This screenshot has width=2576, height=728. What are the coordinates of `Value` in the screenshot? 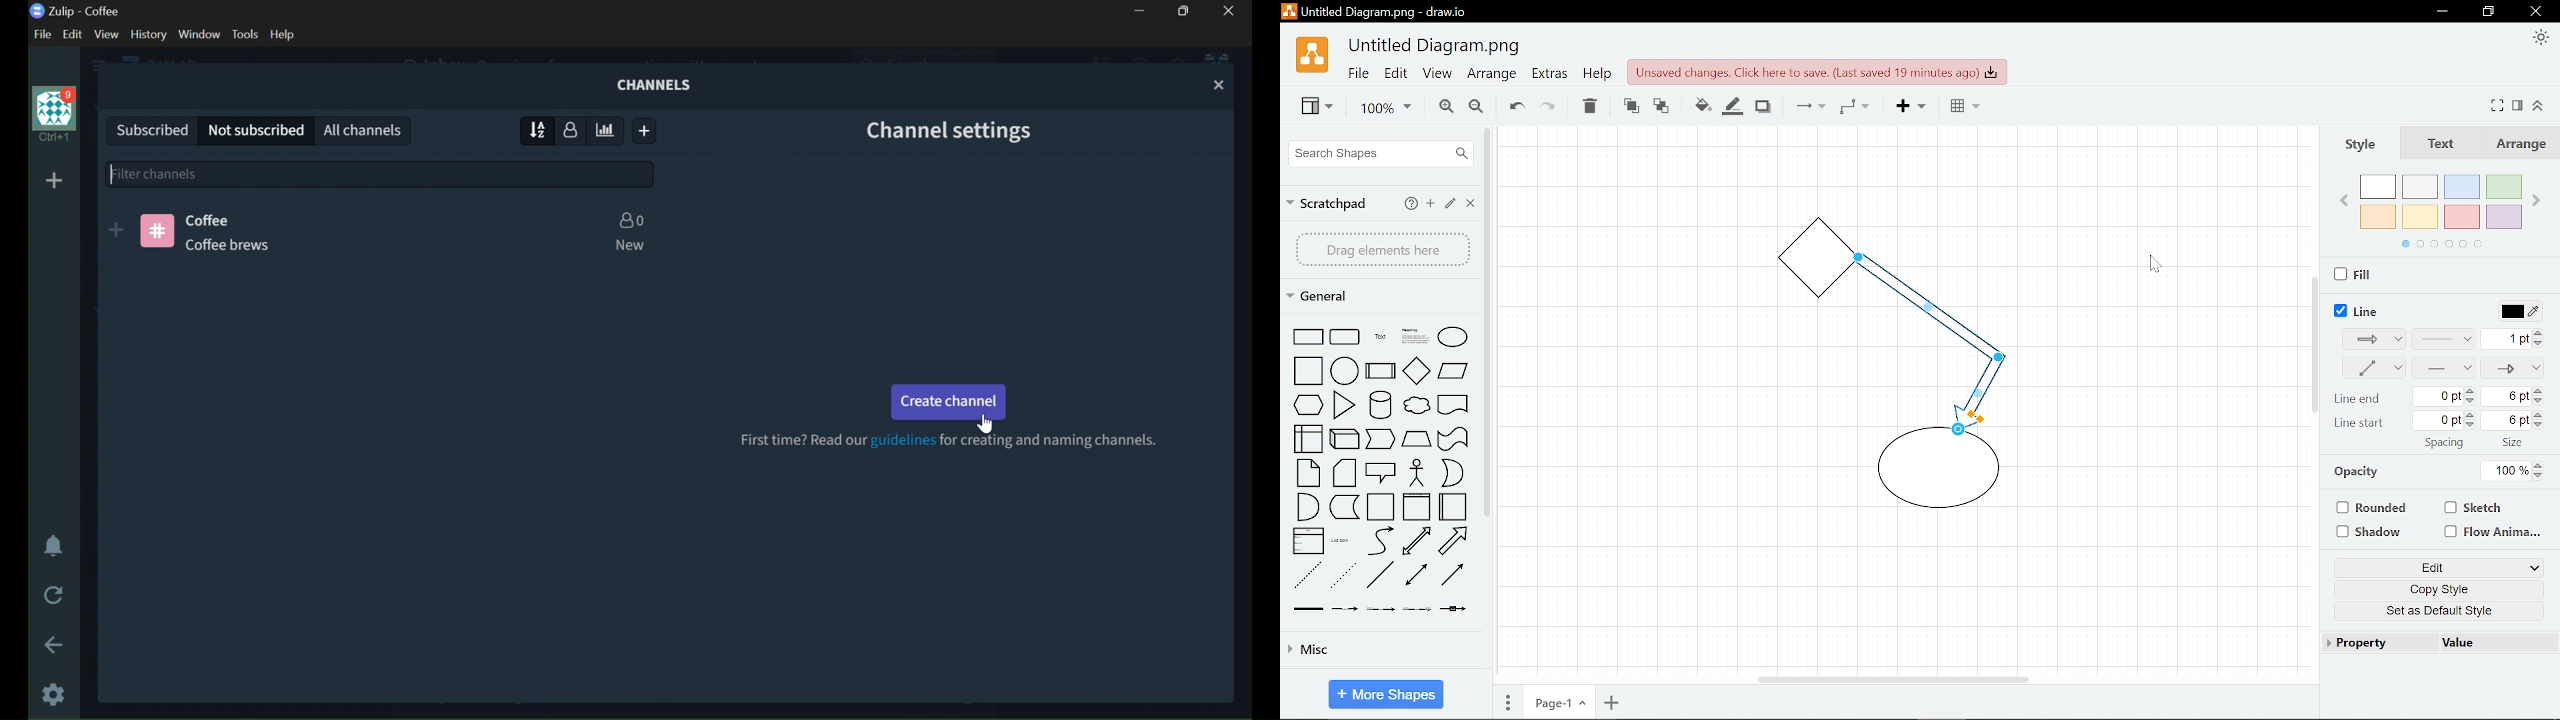 It's located at (2463, 643).